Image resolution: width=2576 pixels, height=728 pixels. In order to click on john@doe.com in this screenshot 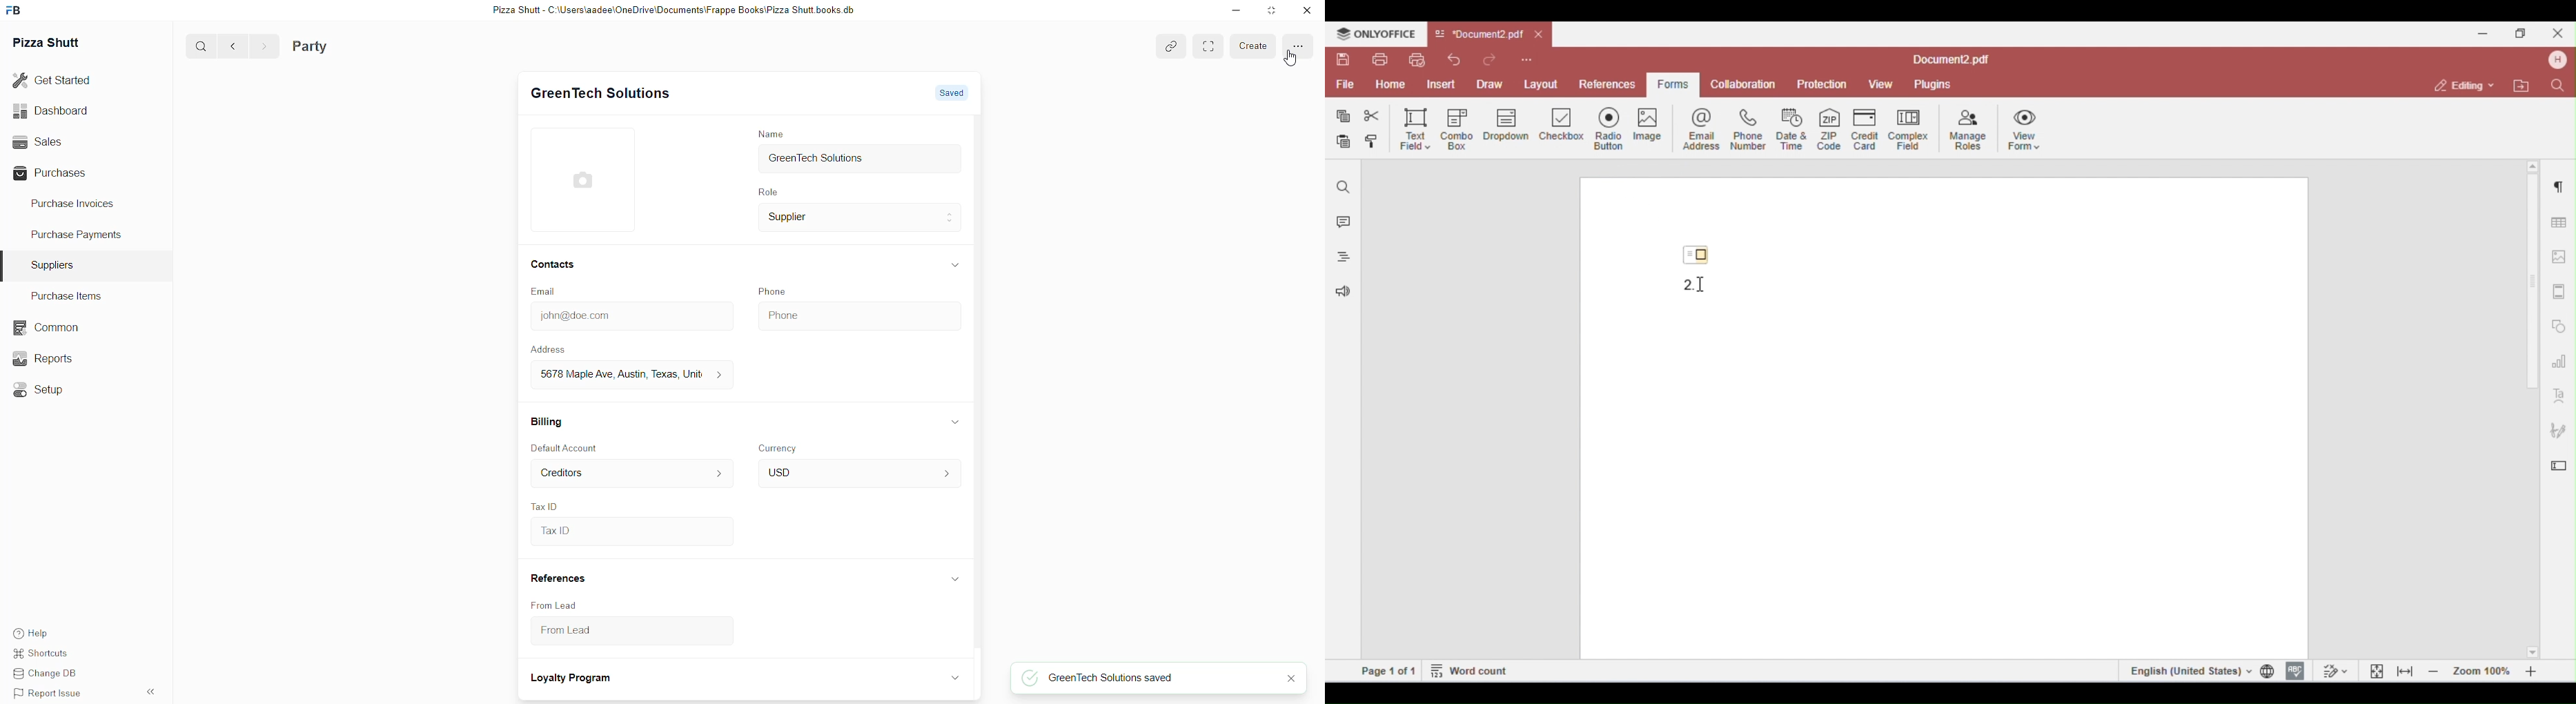, I will do `click(629, 316)`.